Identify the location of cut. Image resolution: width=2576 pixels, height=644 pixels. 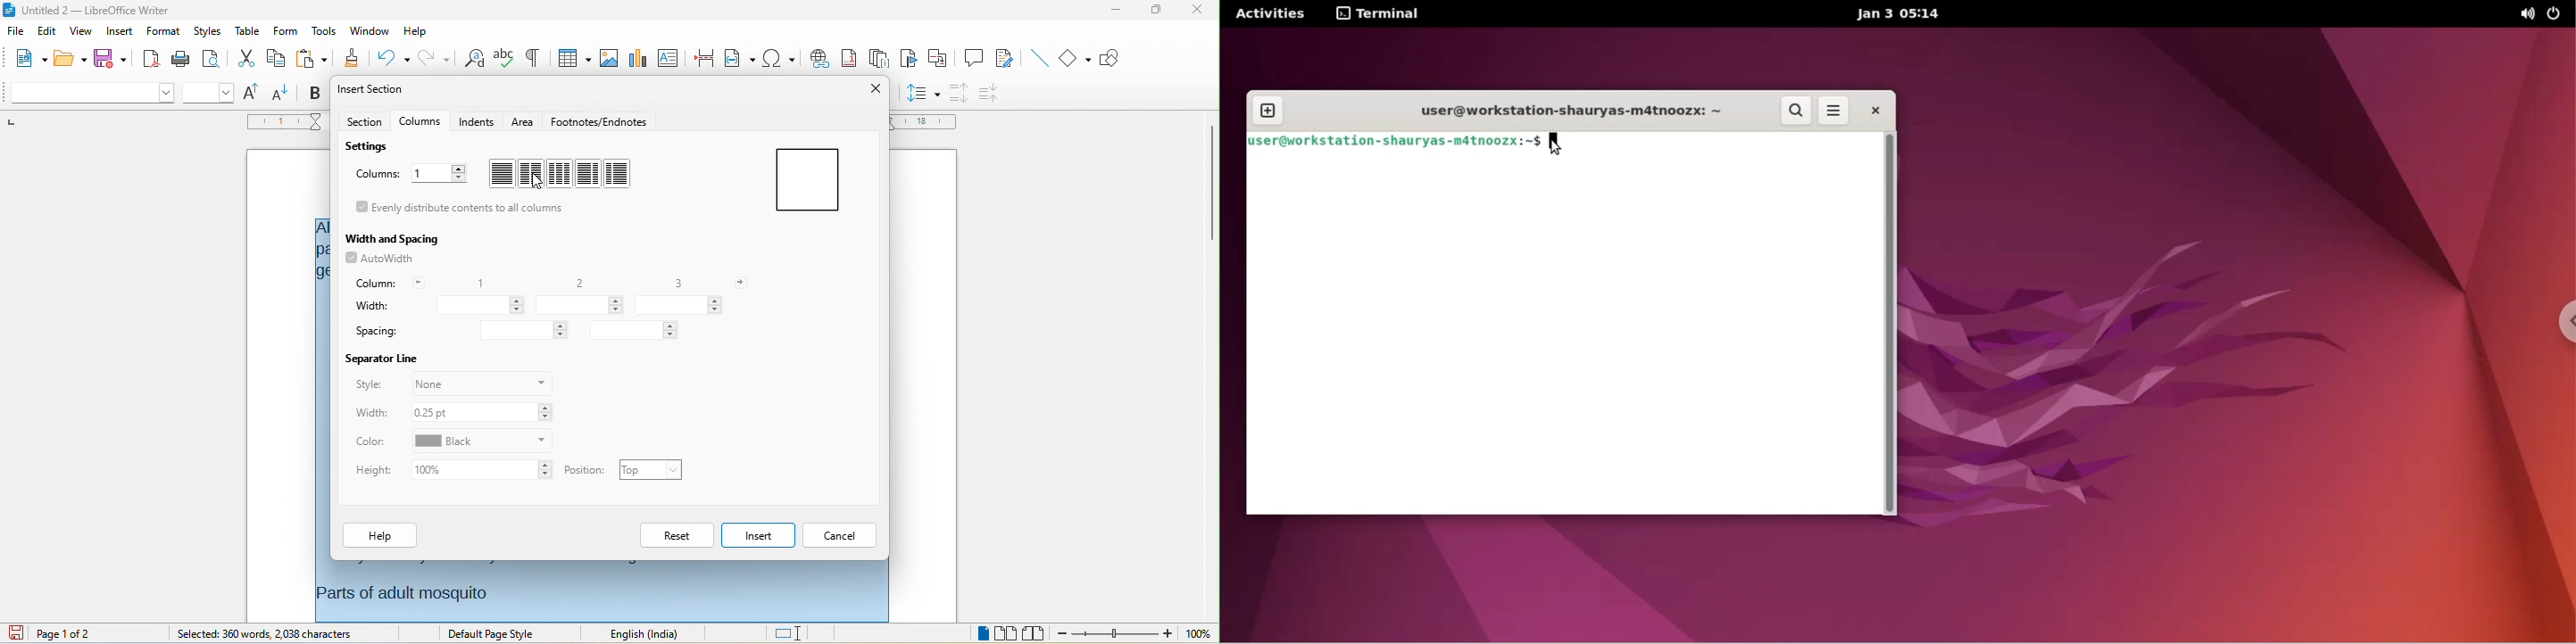
(244, 59).